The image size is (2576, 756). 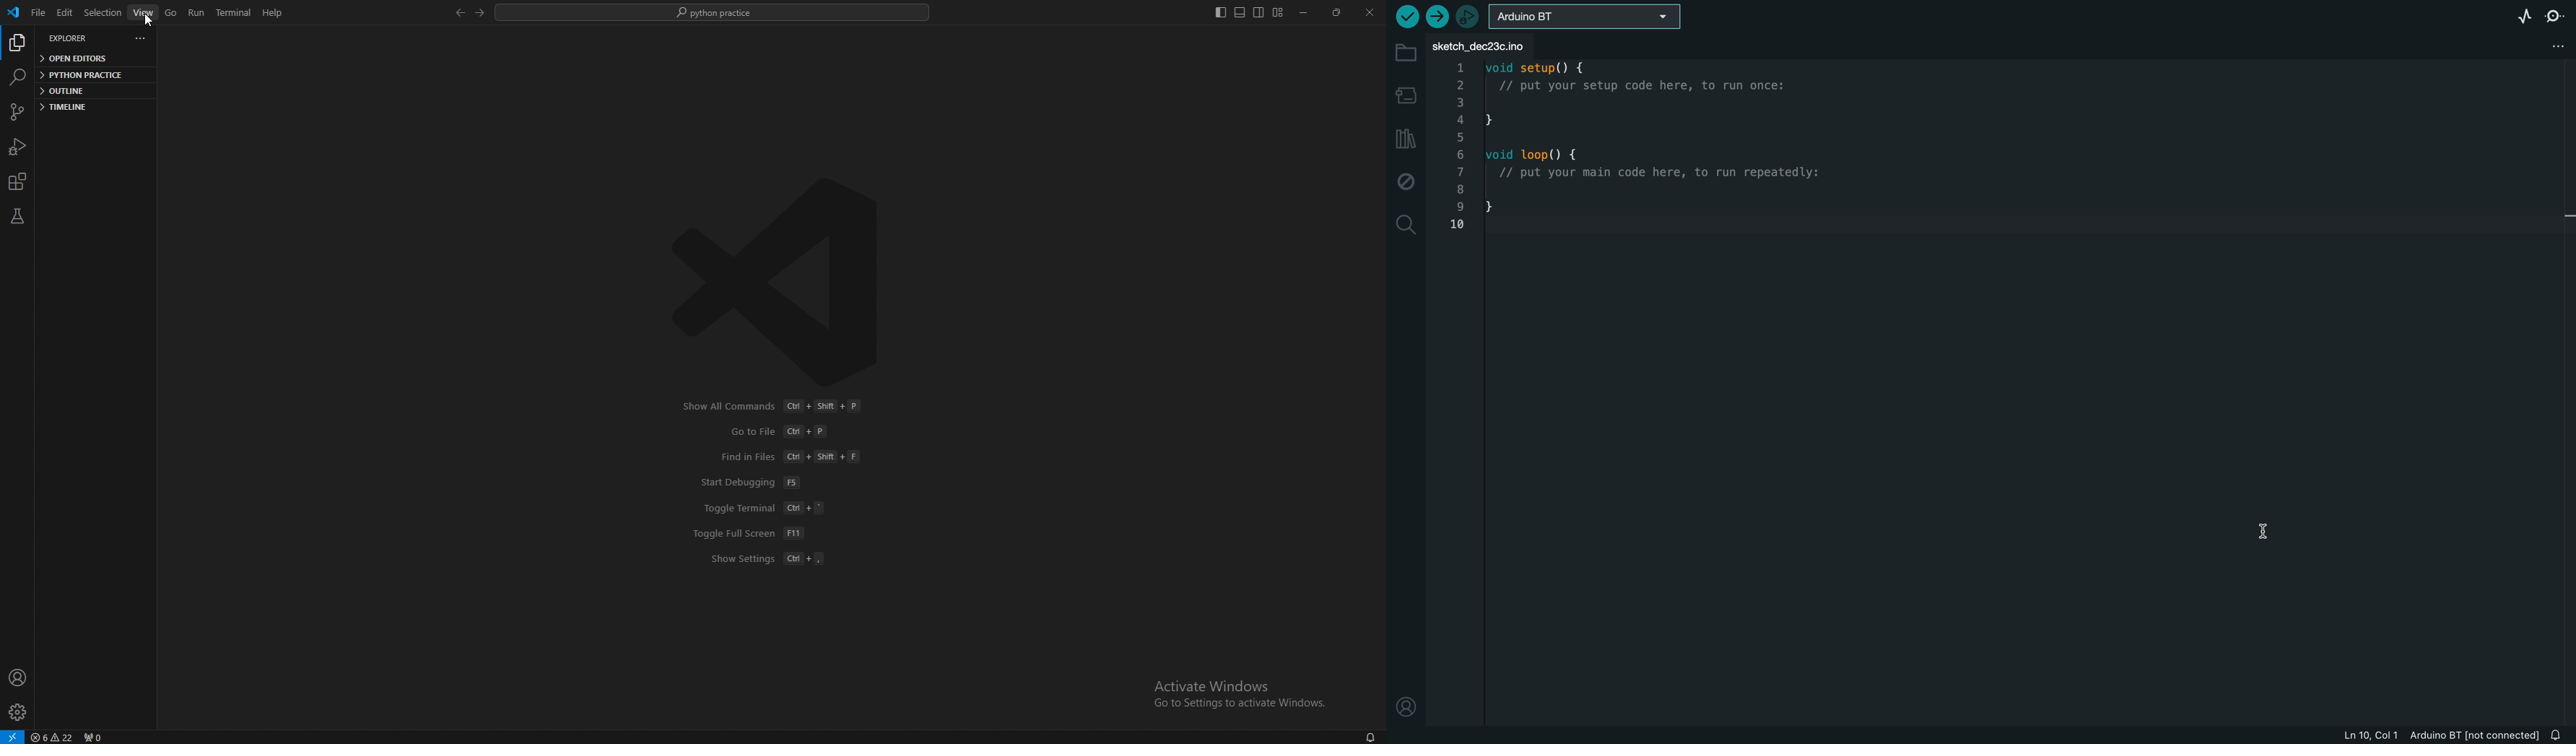 I want to click on warnings, so click(x=53, y=737).